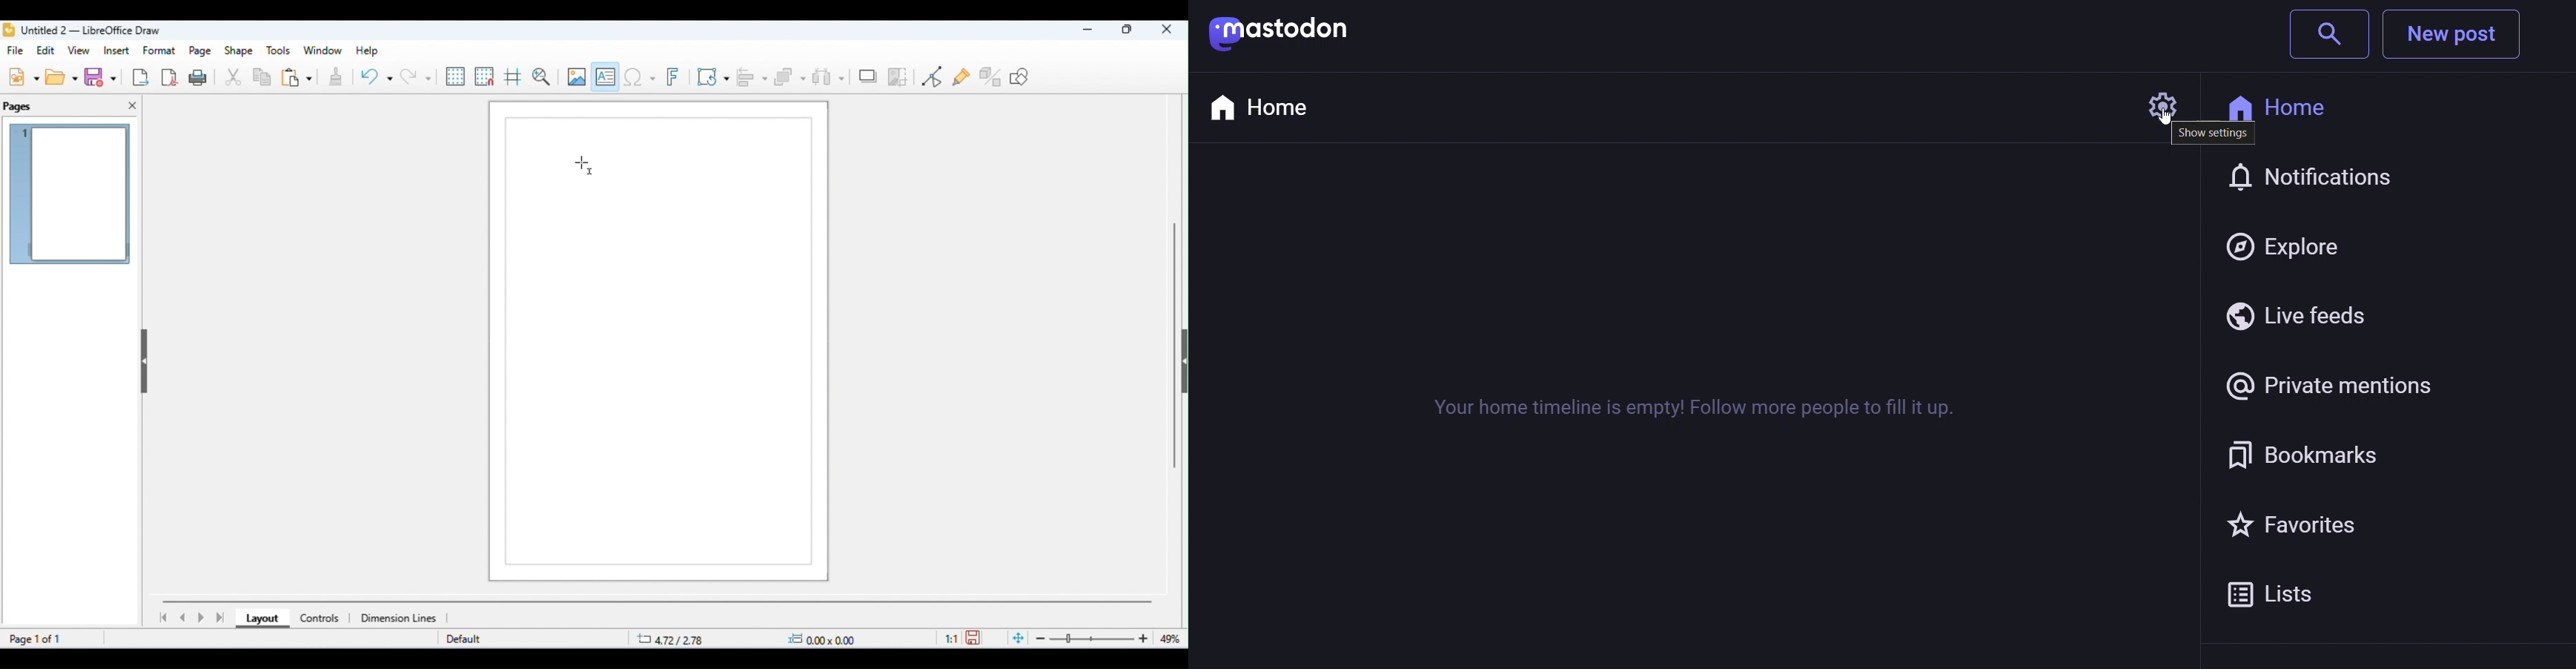 Image resolution: width=2576 pixels, height=672 pixels. I want to click on shadow, so click(868, 75).